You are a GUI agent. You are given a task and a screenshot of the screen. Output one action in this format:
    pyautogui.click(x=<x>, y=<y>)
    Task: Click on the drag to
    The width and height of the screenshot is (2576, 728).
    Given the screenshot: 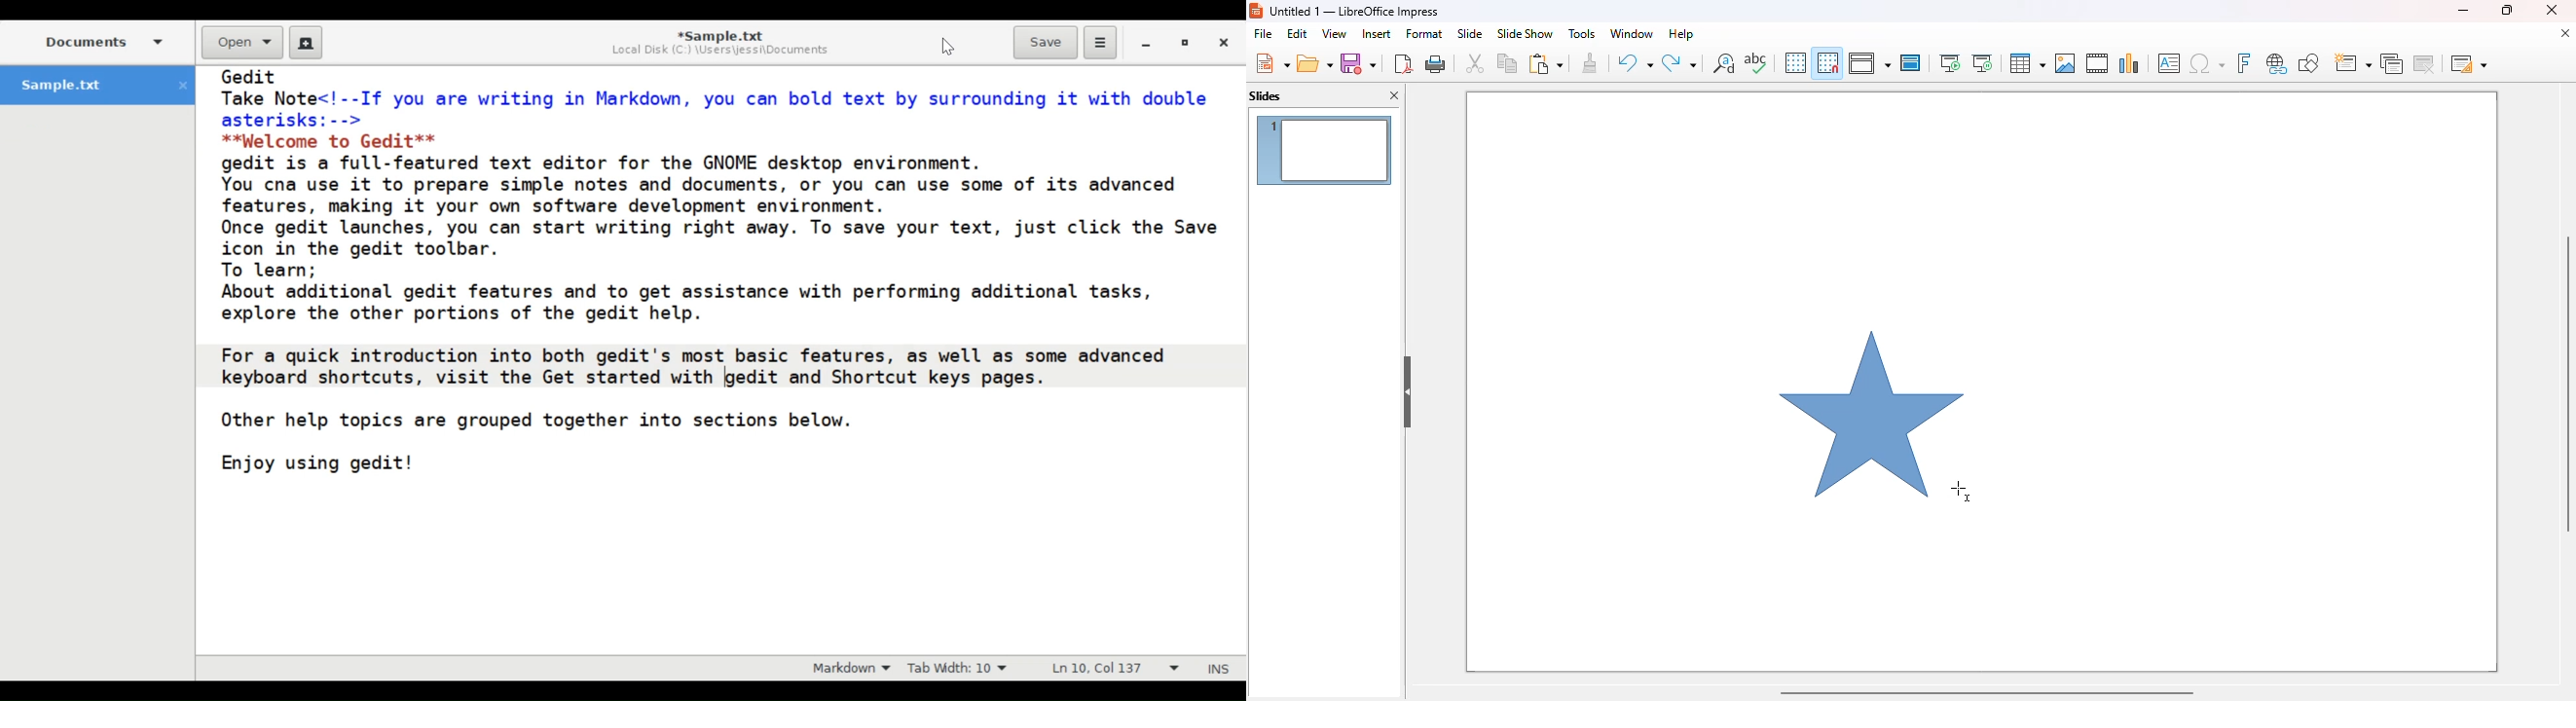 What is the action you would take?
    pyautogui.click(x=1963, y=492)
    